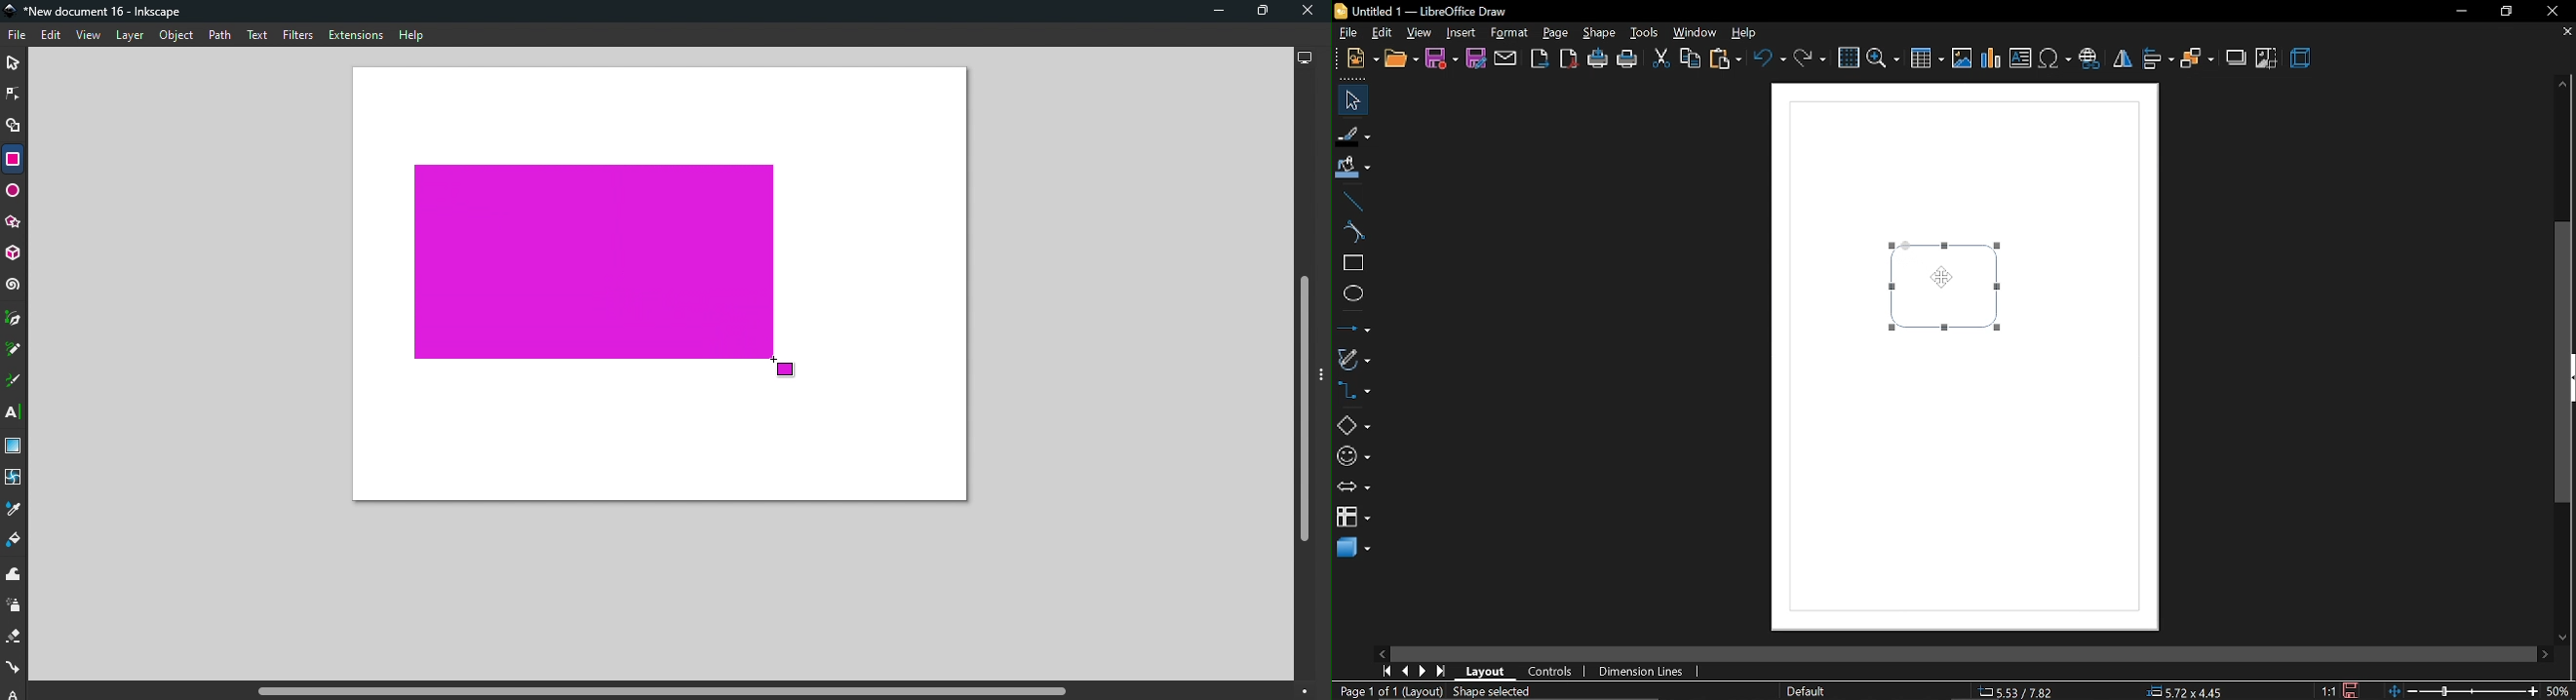 Image resolution: width=2576 pixels, height=700 pixels. Describe the element at coordinates (14, 669) in the screenshot. I see `Connector tool` at that location.